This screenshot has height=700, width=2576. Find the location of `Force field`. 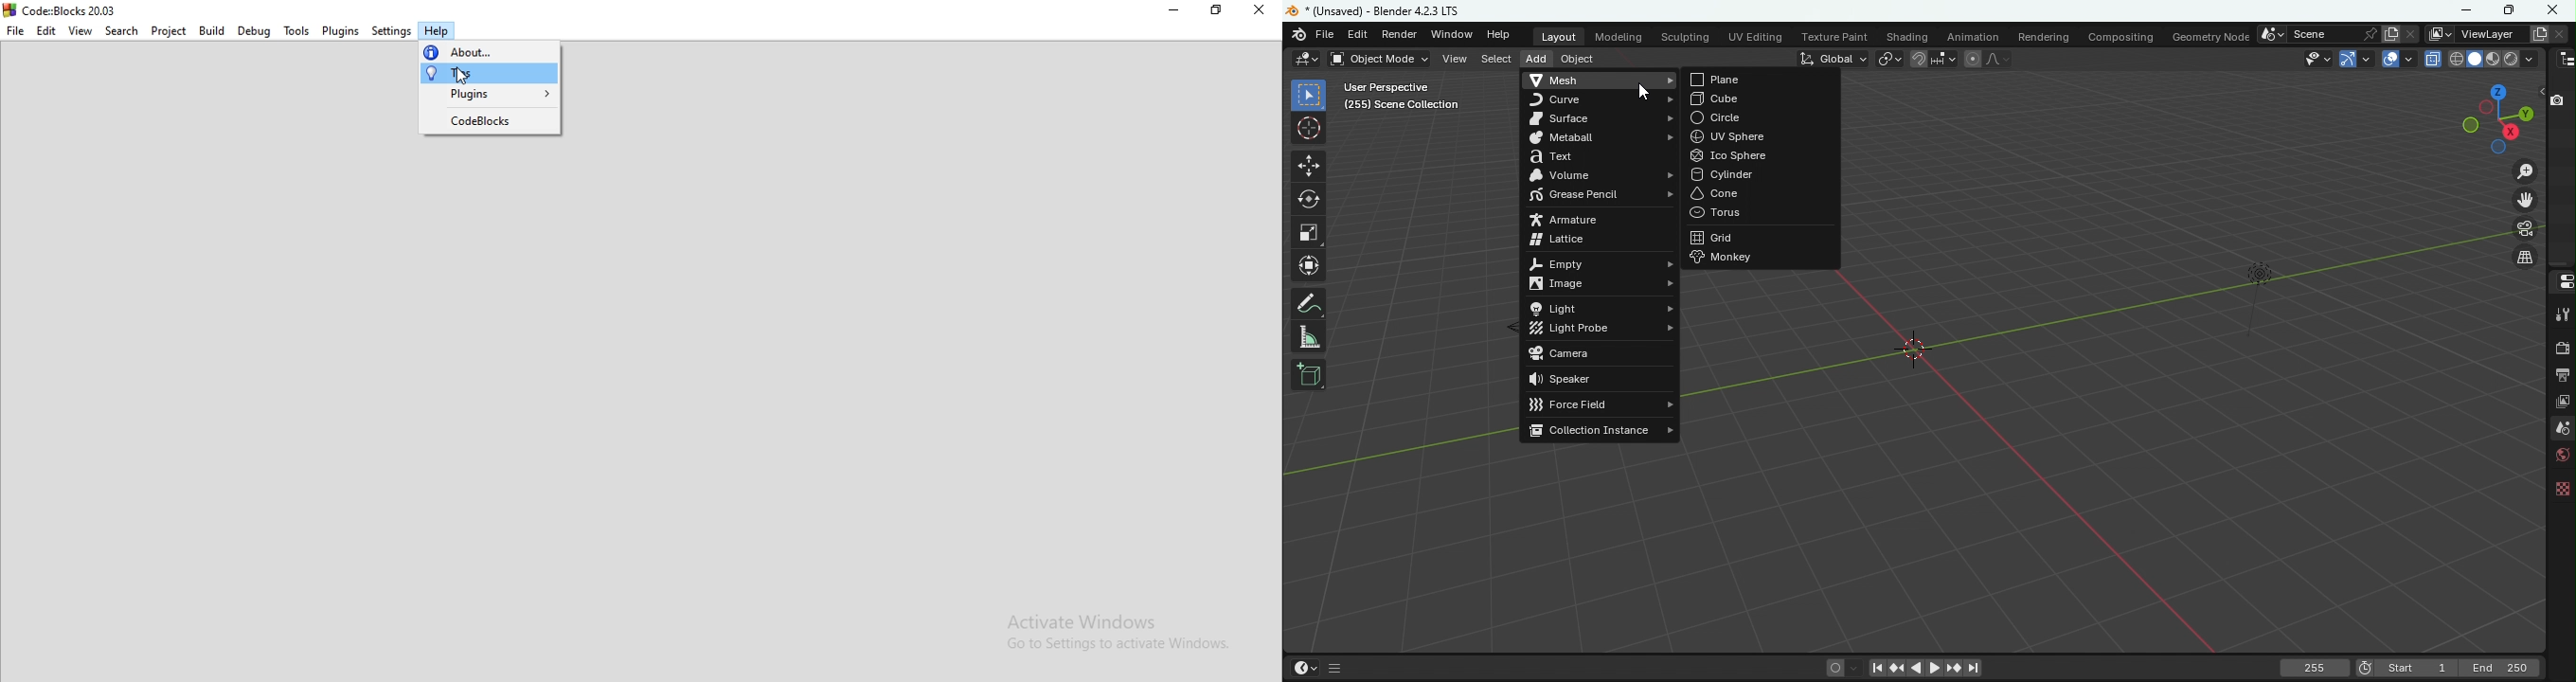

Force field is located at coordinates (1596, 406).